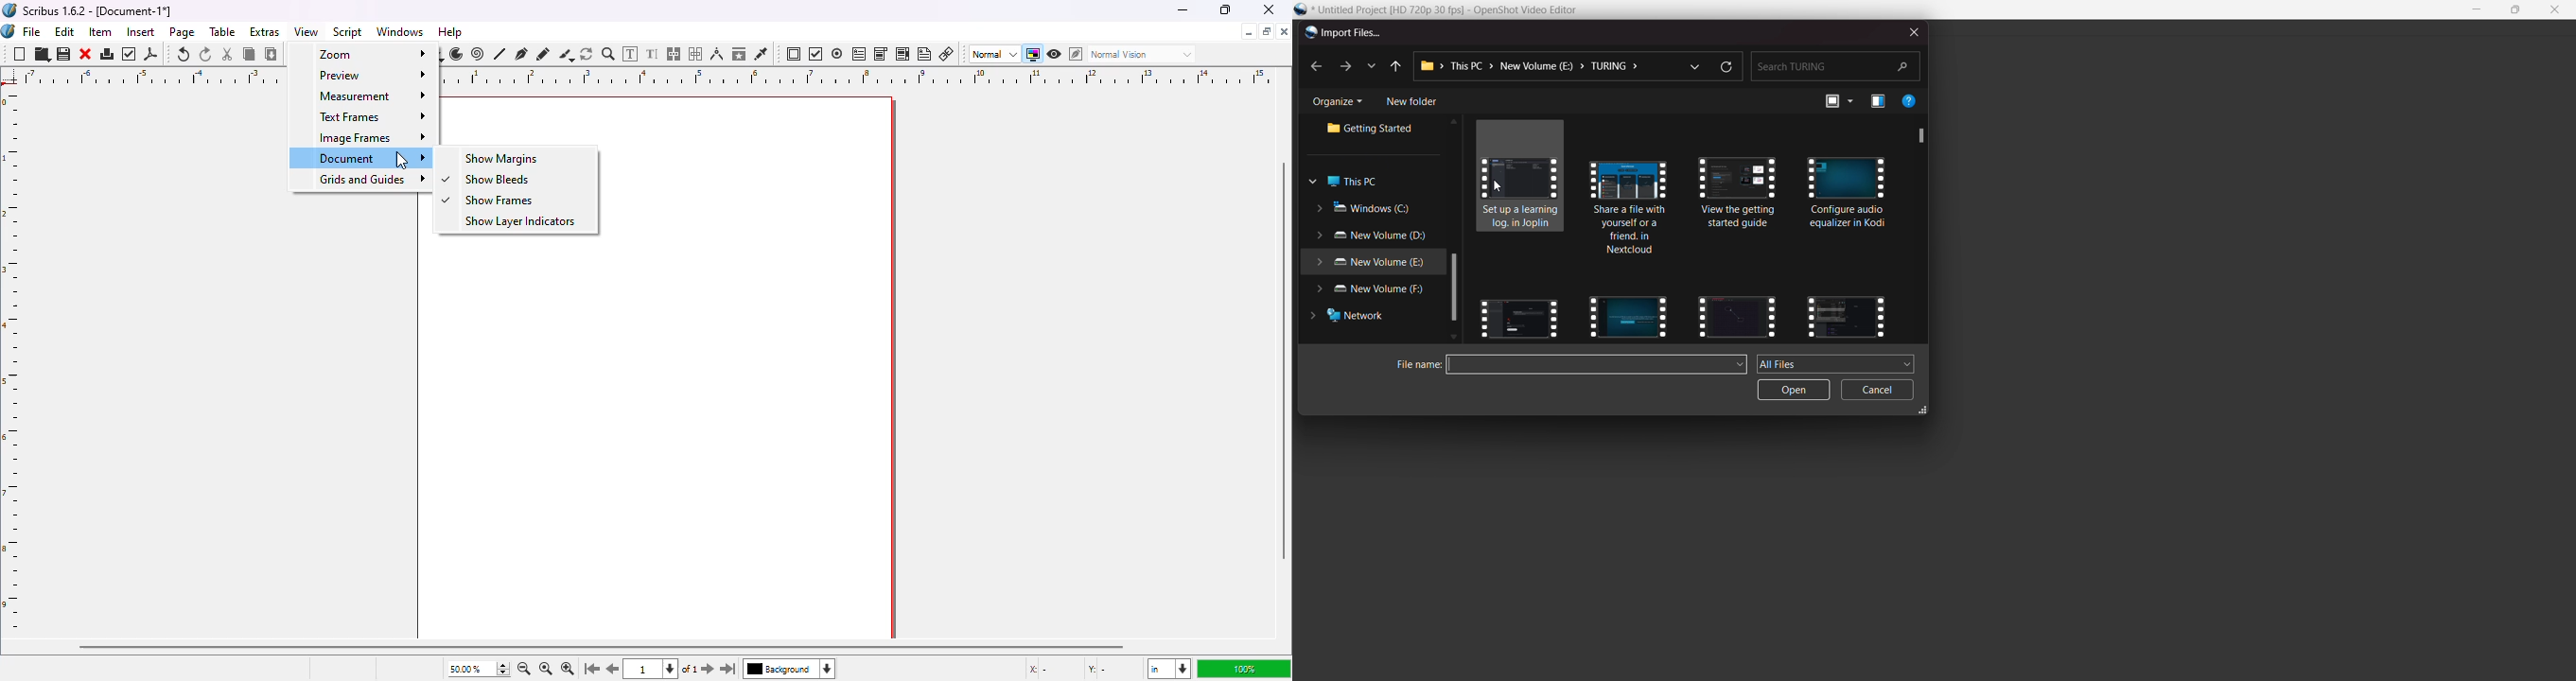  I want to click on refresh, so click(1725, 68).